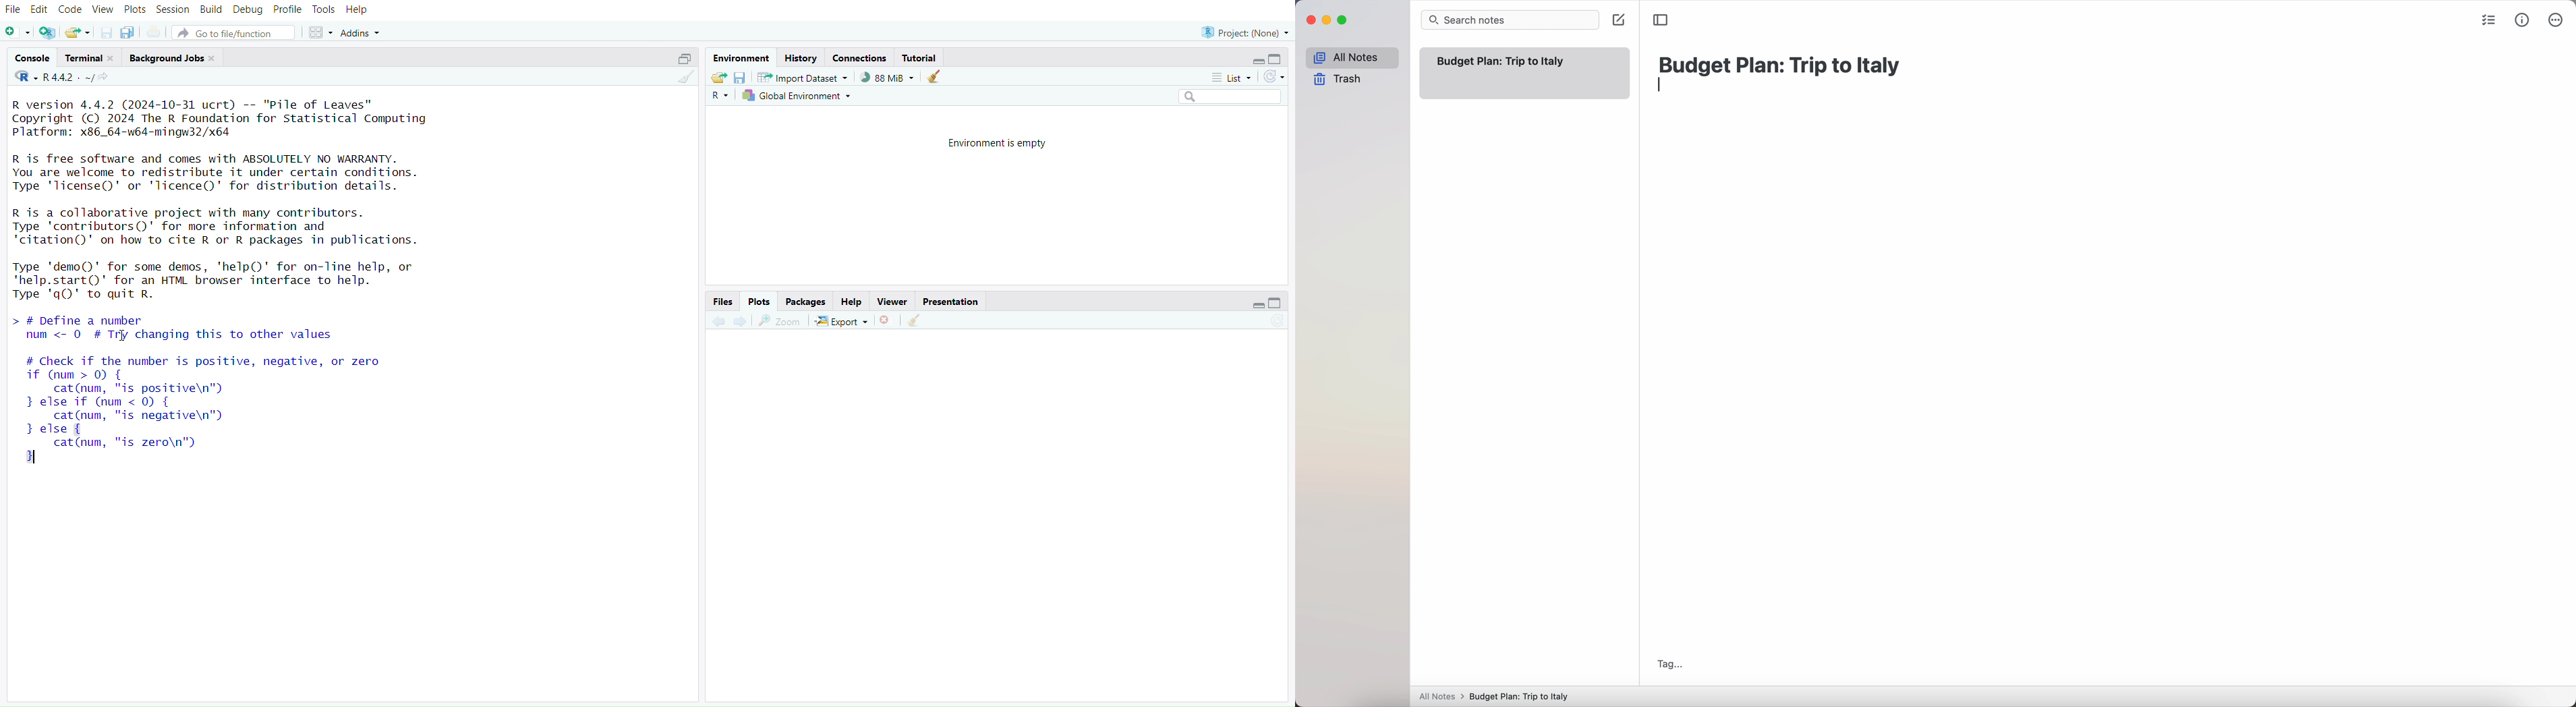 The width and height of the screenshot is (2576, 728). What do you see at coordinates (289, 10) in the screenshot?
I see `profile` at bounding box center [289, 10].